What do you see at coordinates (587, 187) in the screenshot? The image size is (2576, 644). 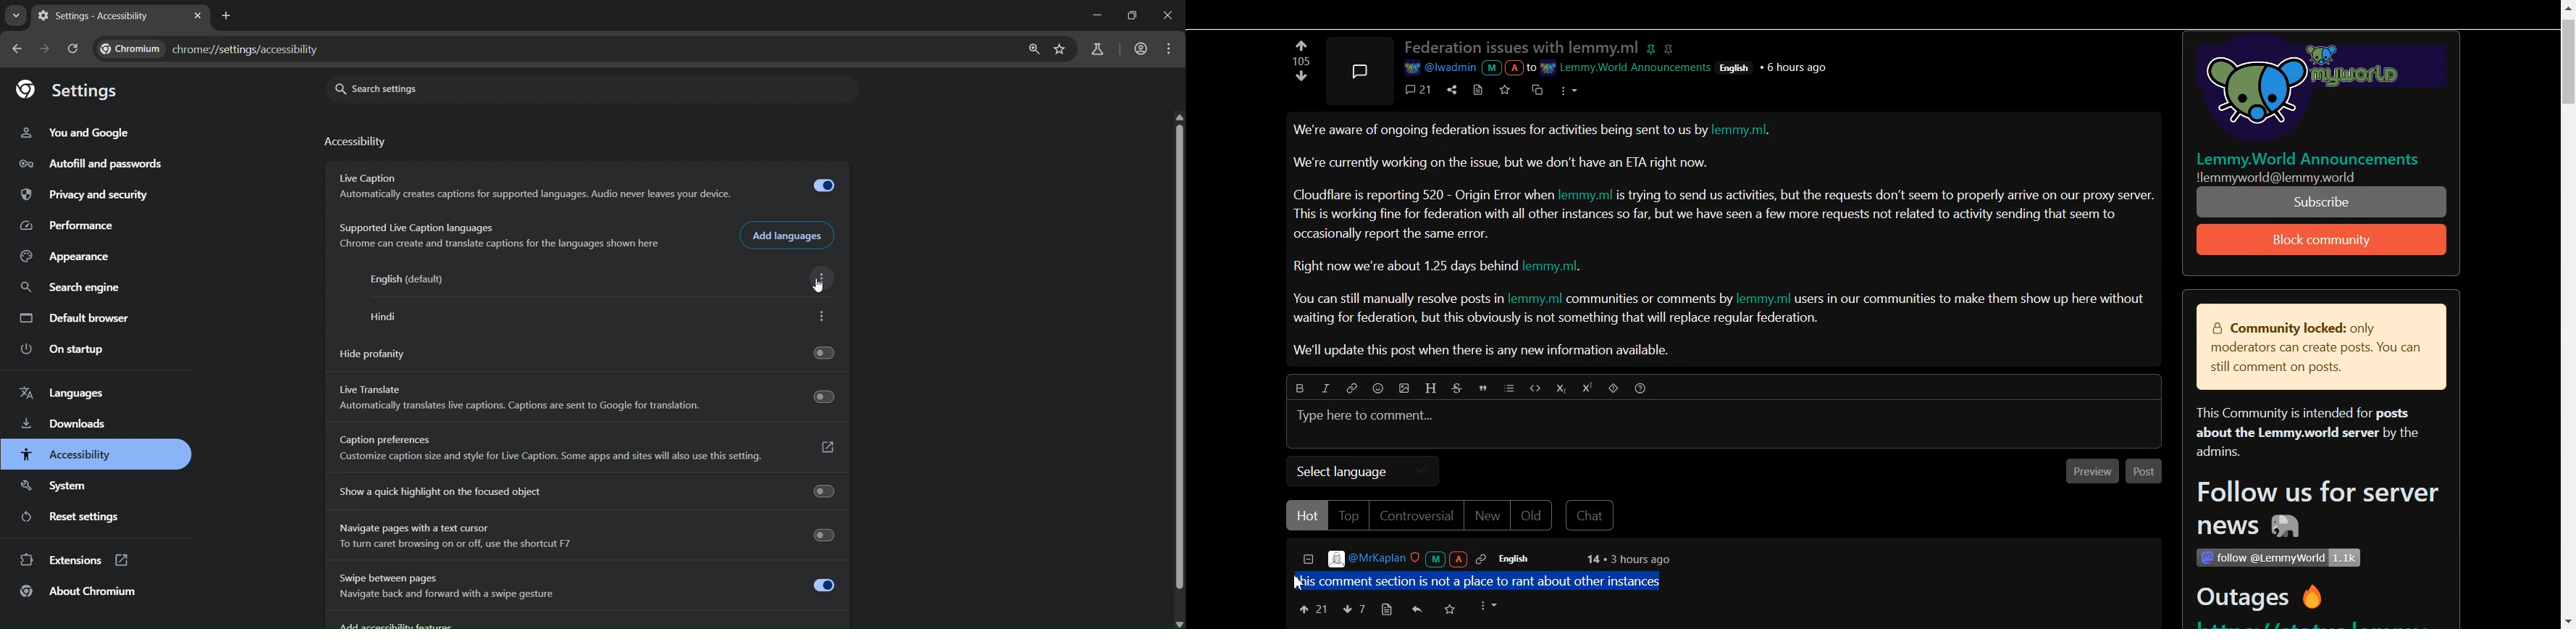 I see `Live Caption
Automatically creates captions for supported languages. Audio never leaves your device.` at bounding box center [587, 187].